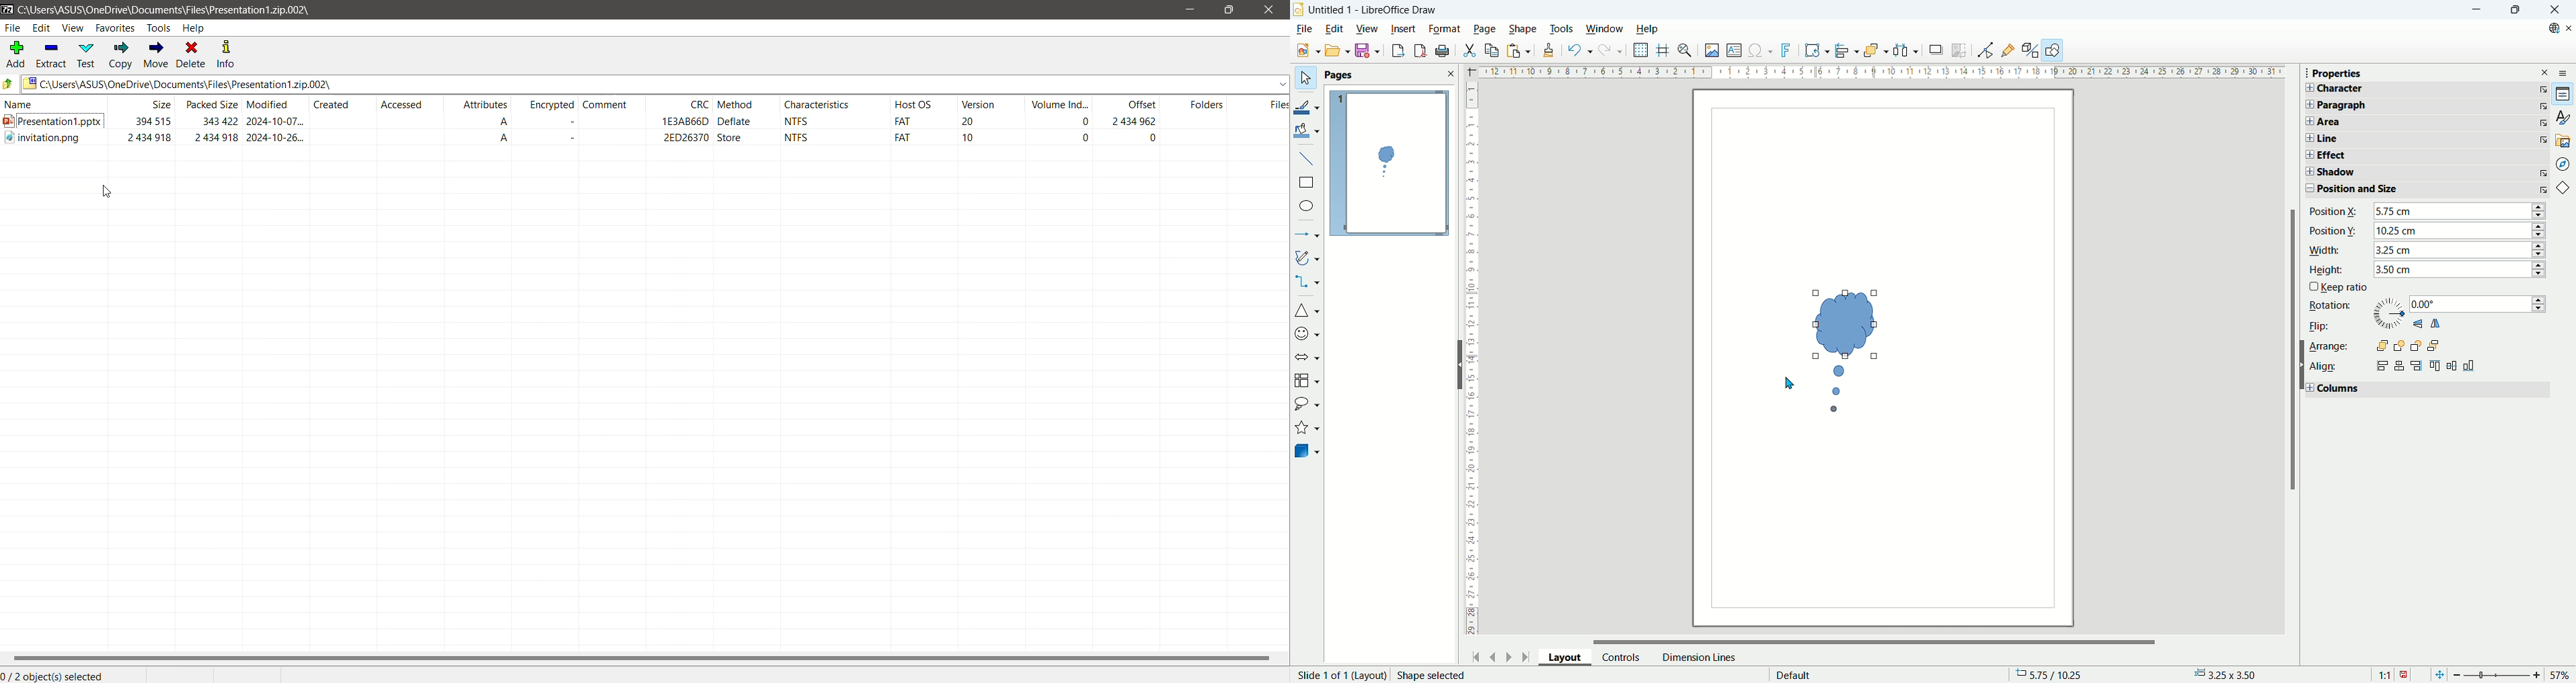 Image resolution: width=2576 pixels, height=700 pixels. I want to click on helpline, so click(1663, 50).